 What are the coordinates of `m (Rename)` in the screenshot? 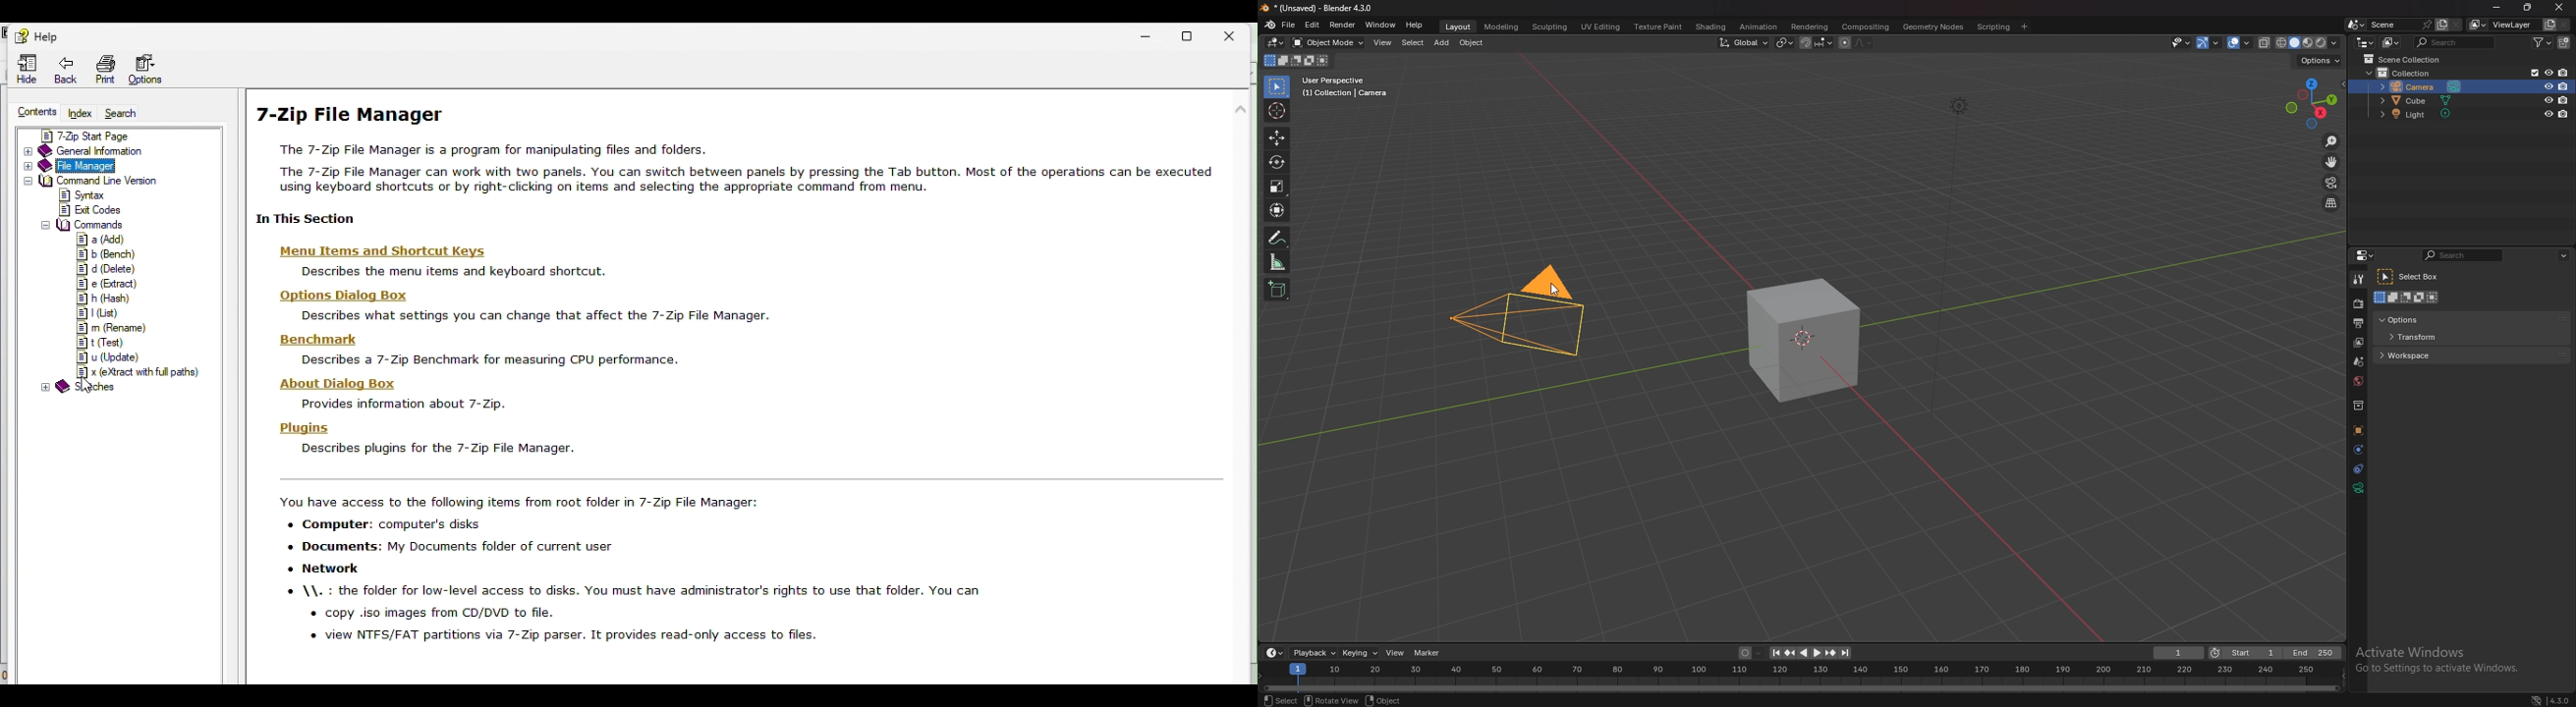 It's located at (113, 327).